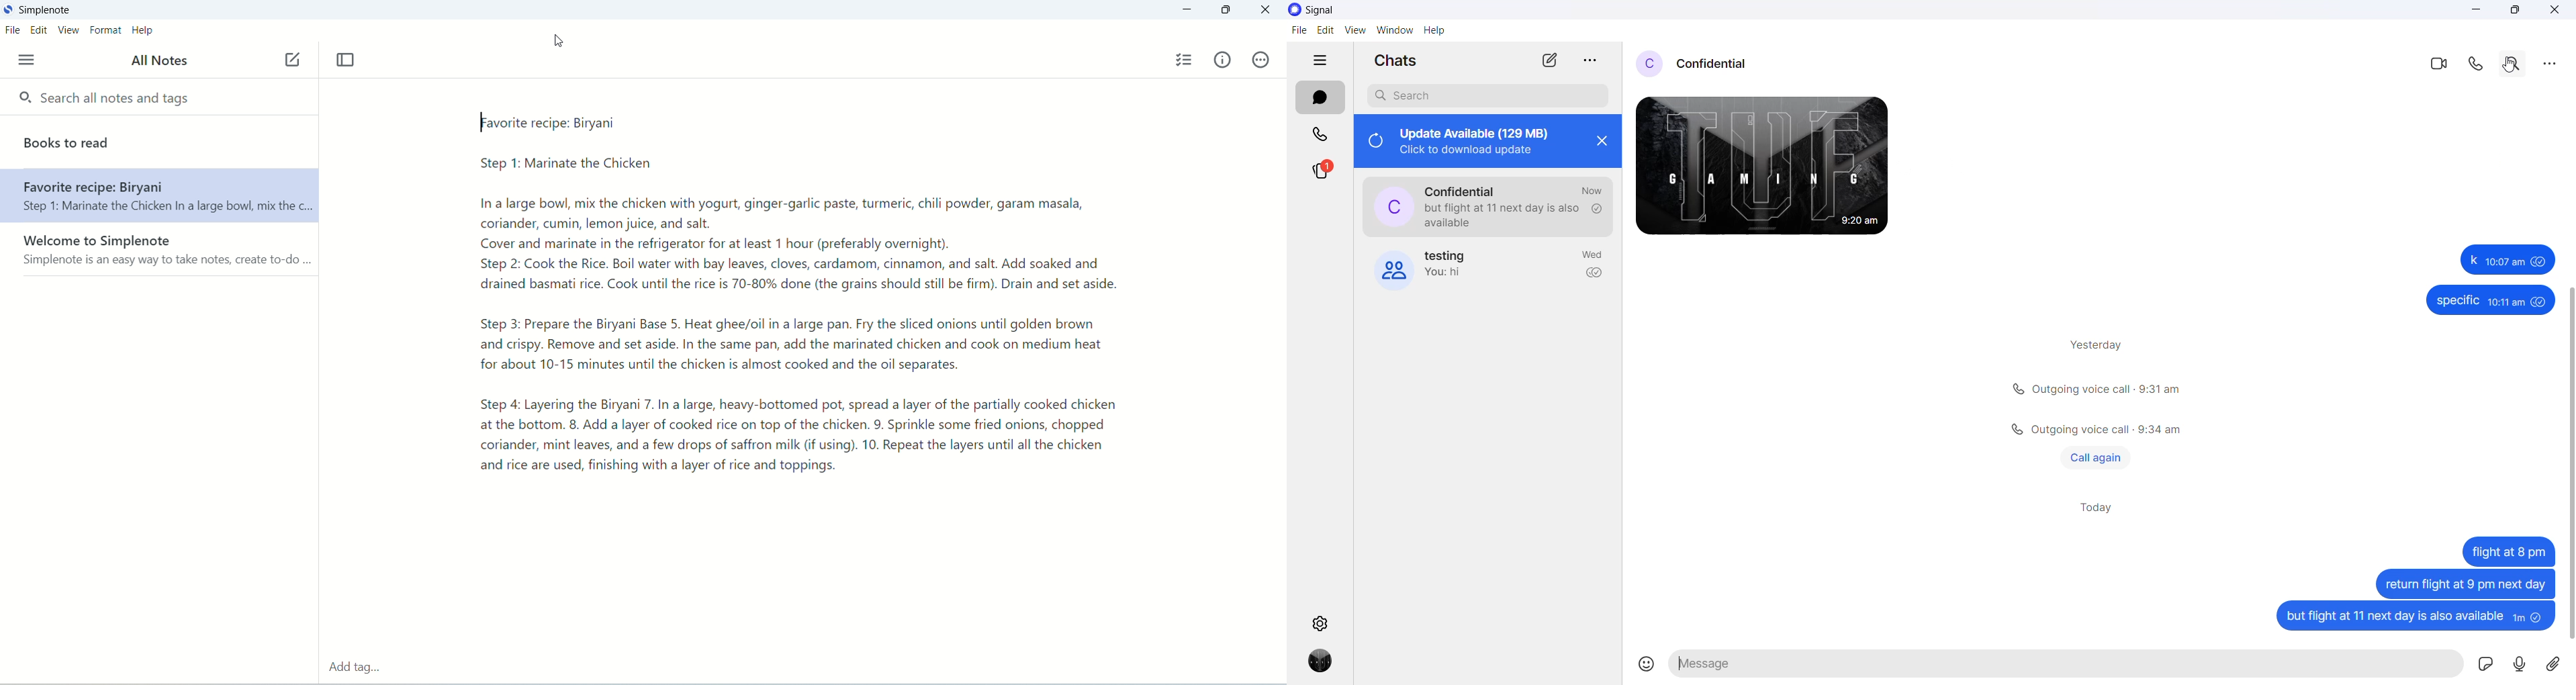 The height and width of the screenshot is (700, 2576). Describe the element at coordinates (564, 45) in the screenshot. I see `cursor` at that location.